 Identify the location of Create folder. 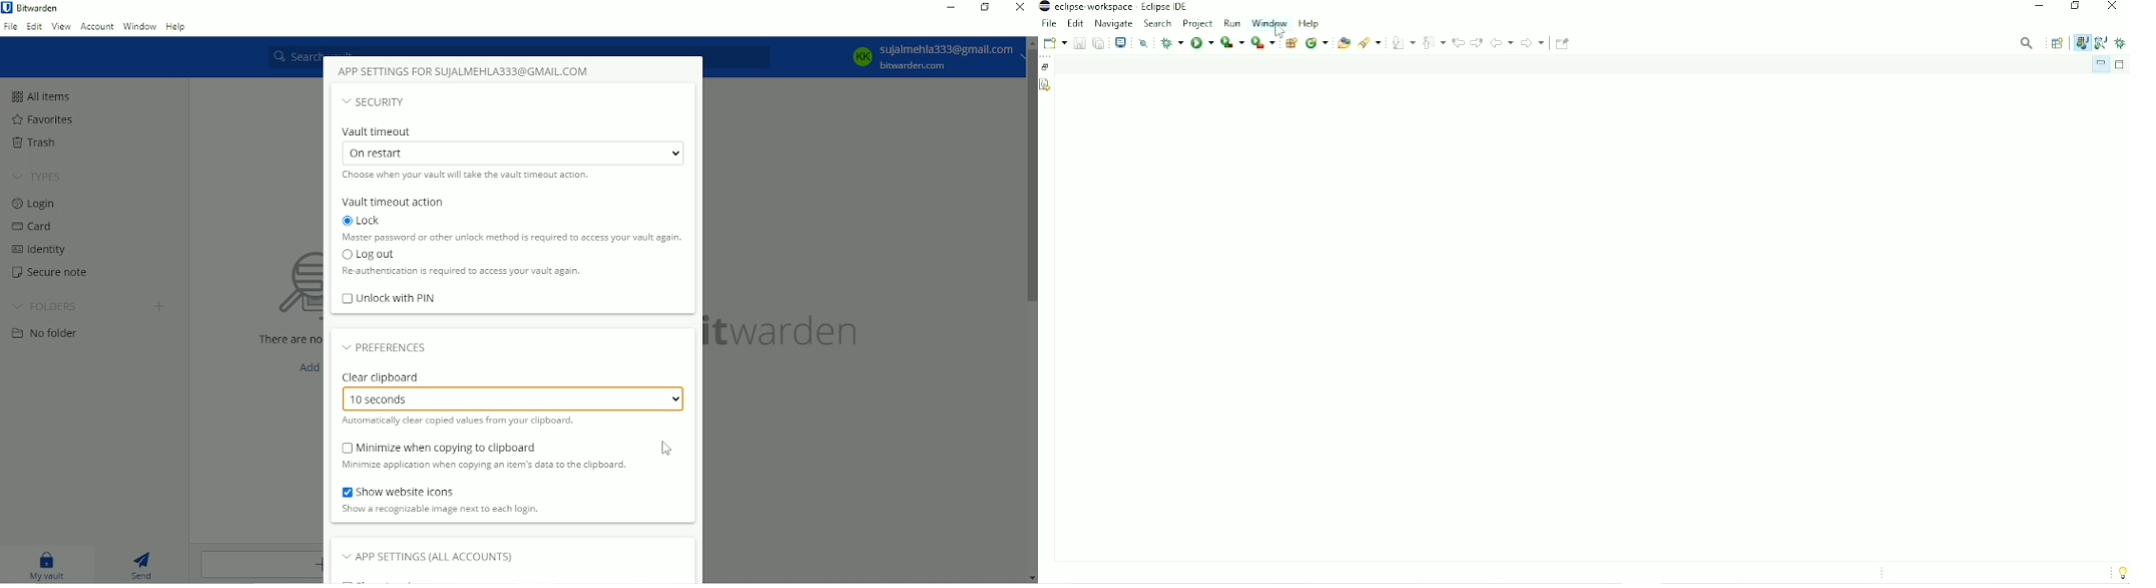
(158, 306).